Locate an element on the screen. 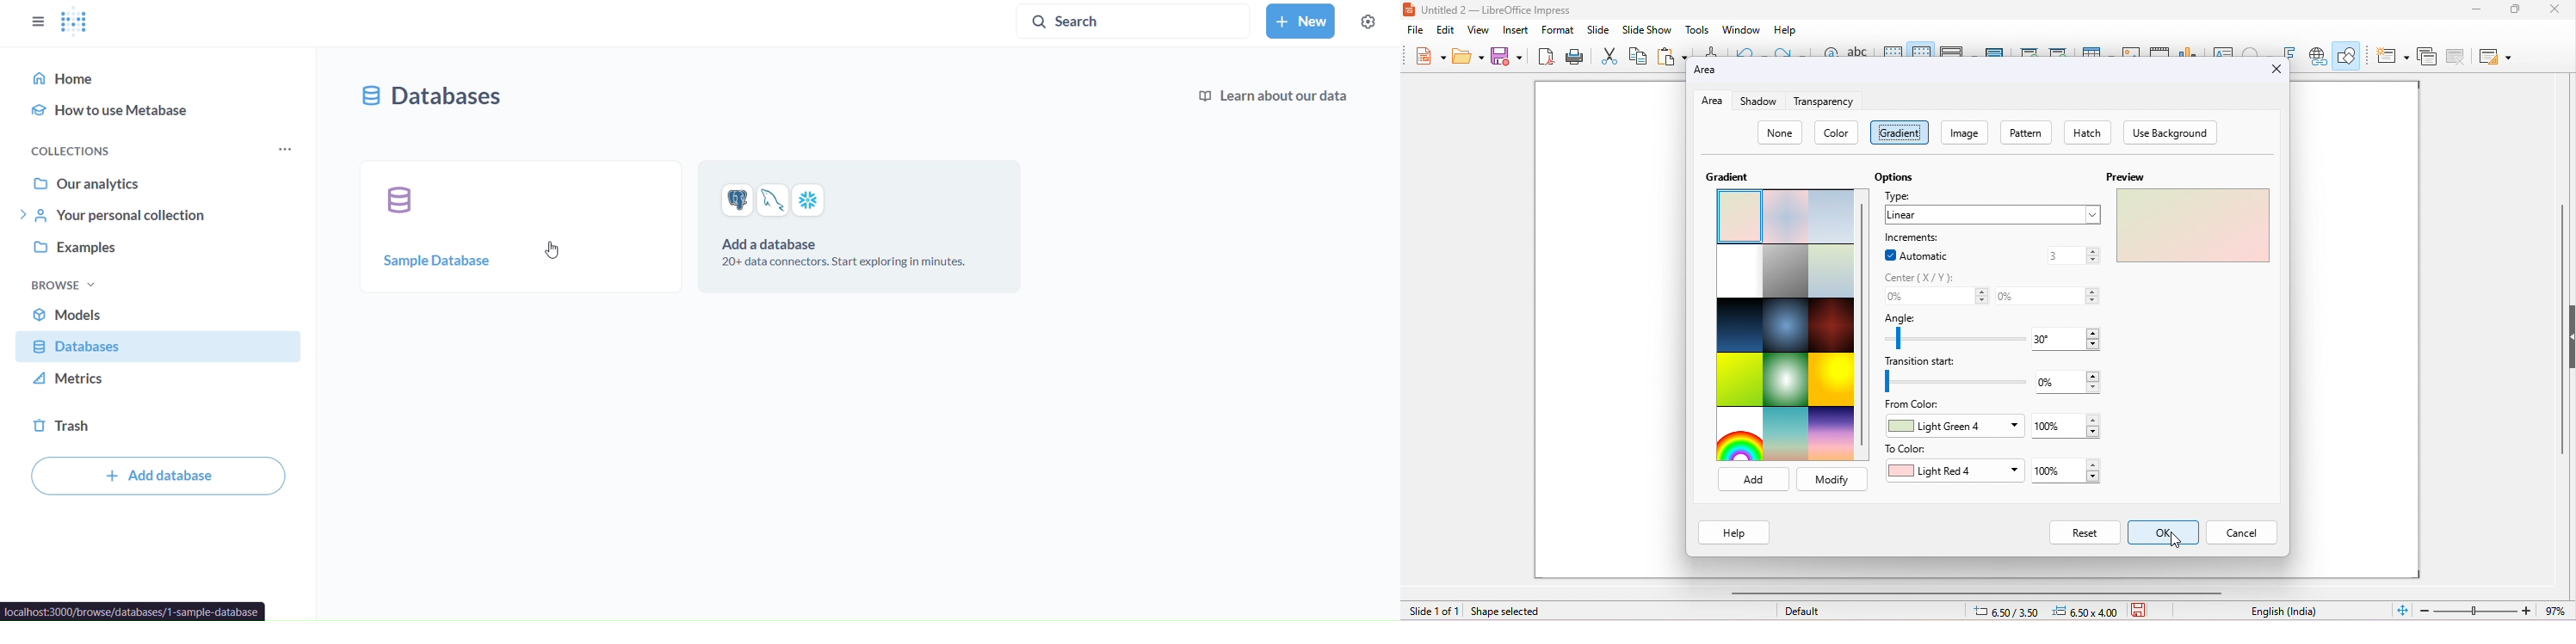 Image resolution: width=2576 pixels, height=644 pixels. 0% is located at coordinates (1936, 298).